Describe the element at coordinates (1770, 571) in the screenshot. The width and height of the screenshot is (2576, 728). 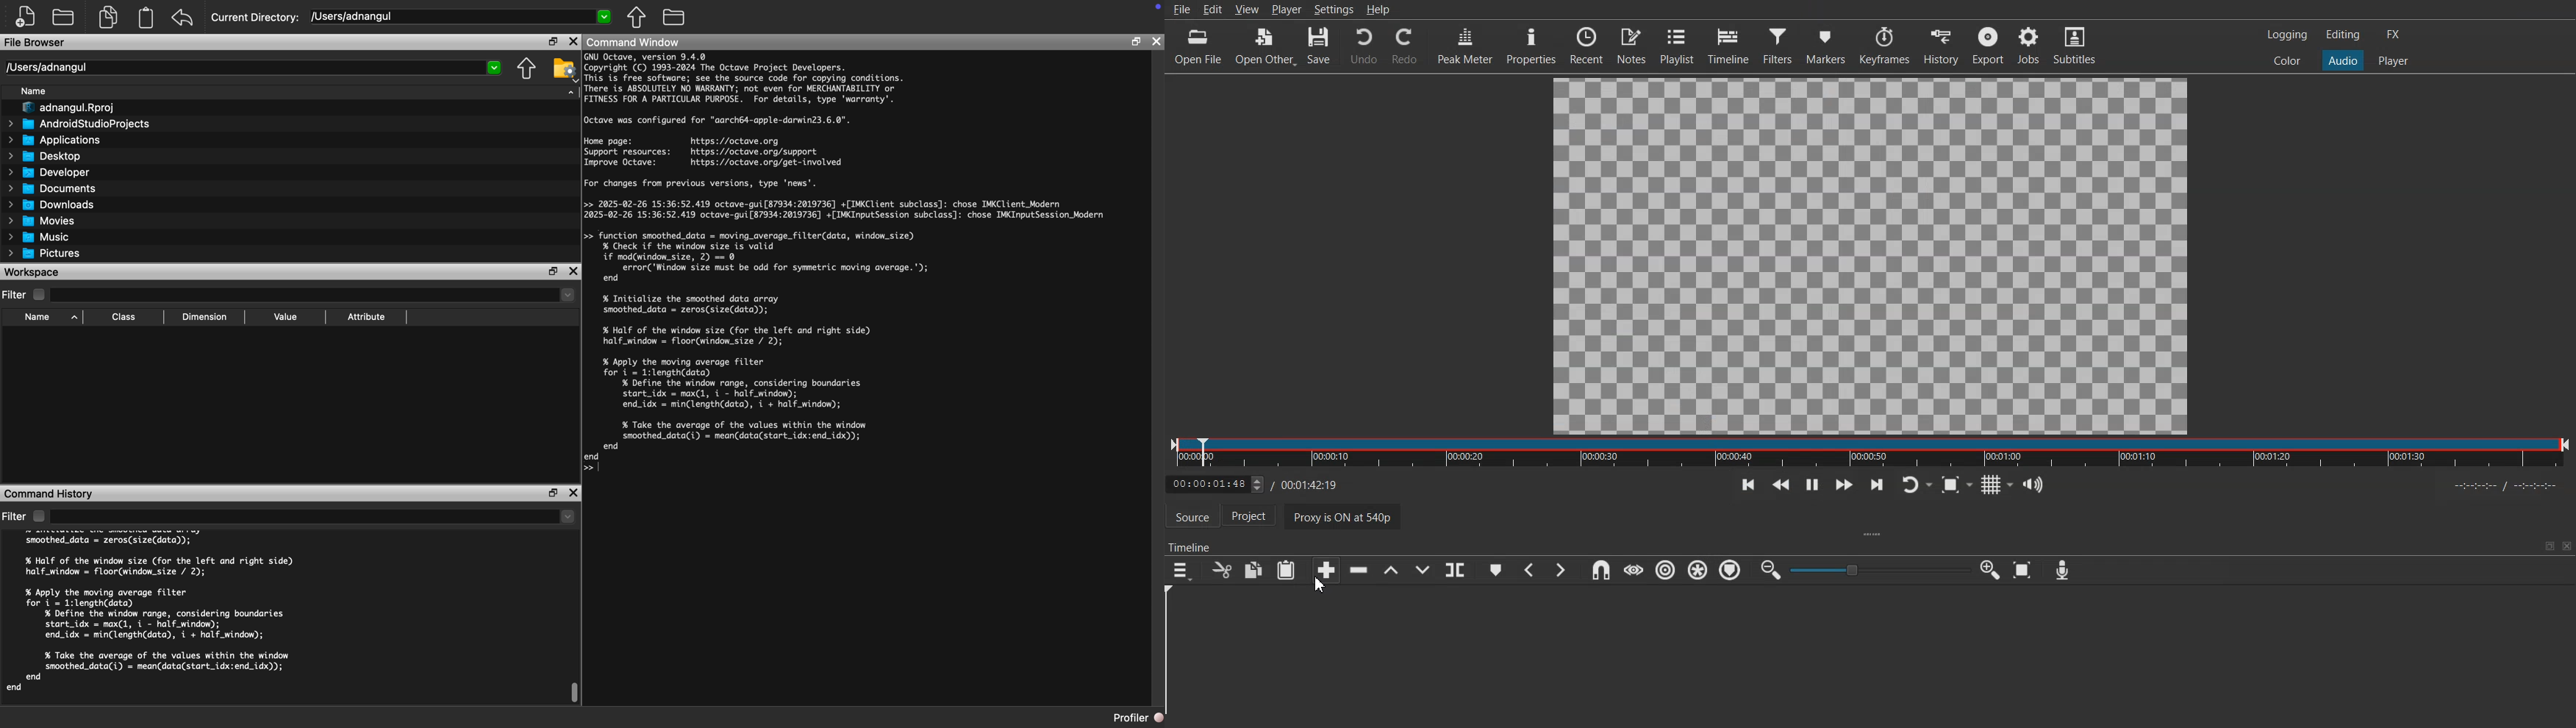
I see `Zoom time line out` at that location.